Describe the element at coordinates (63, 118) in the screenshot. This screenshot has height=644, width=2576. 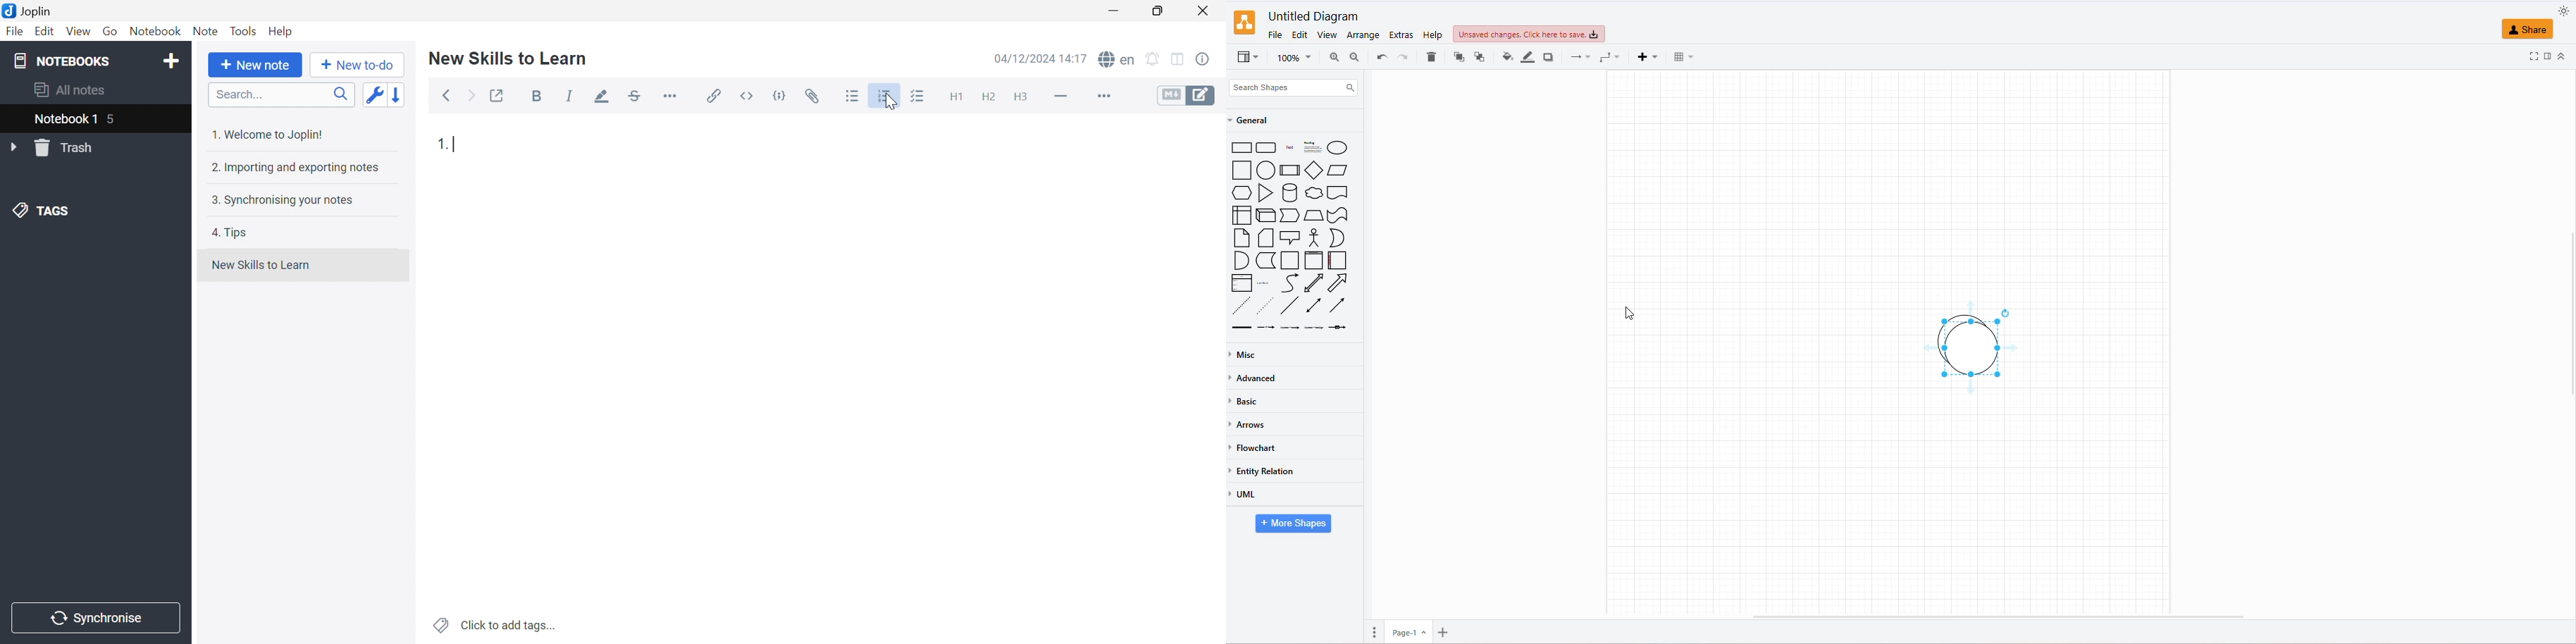
I see `Notebook1` at that location.